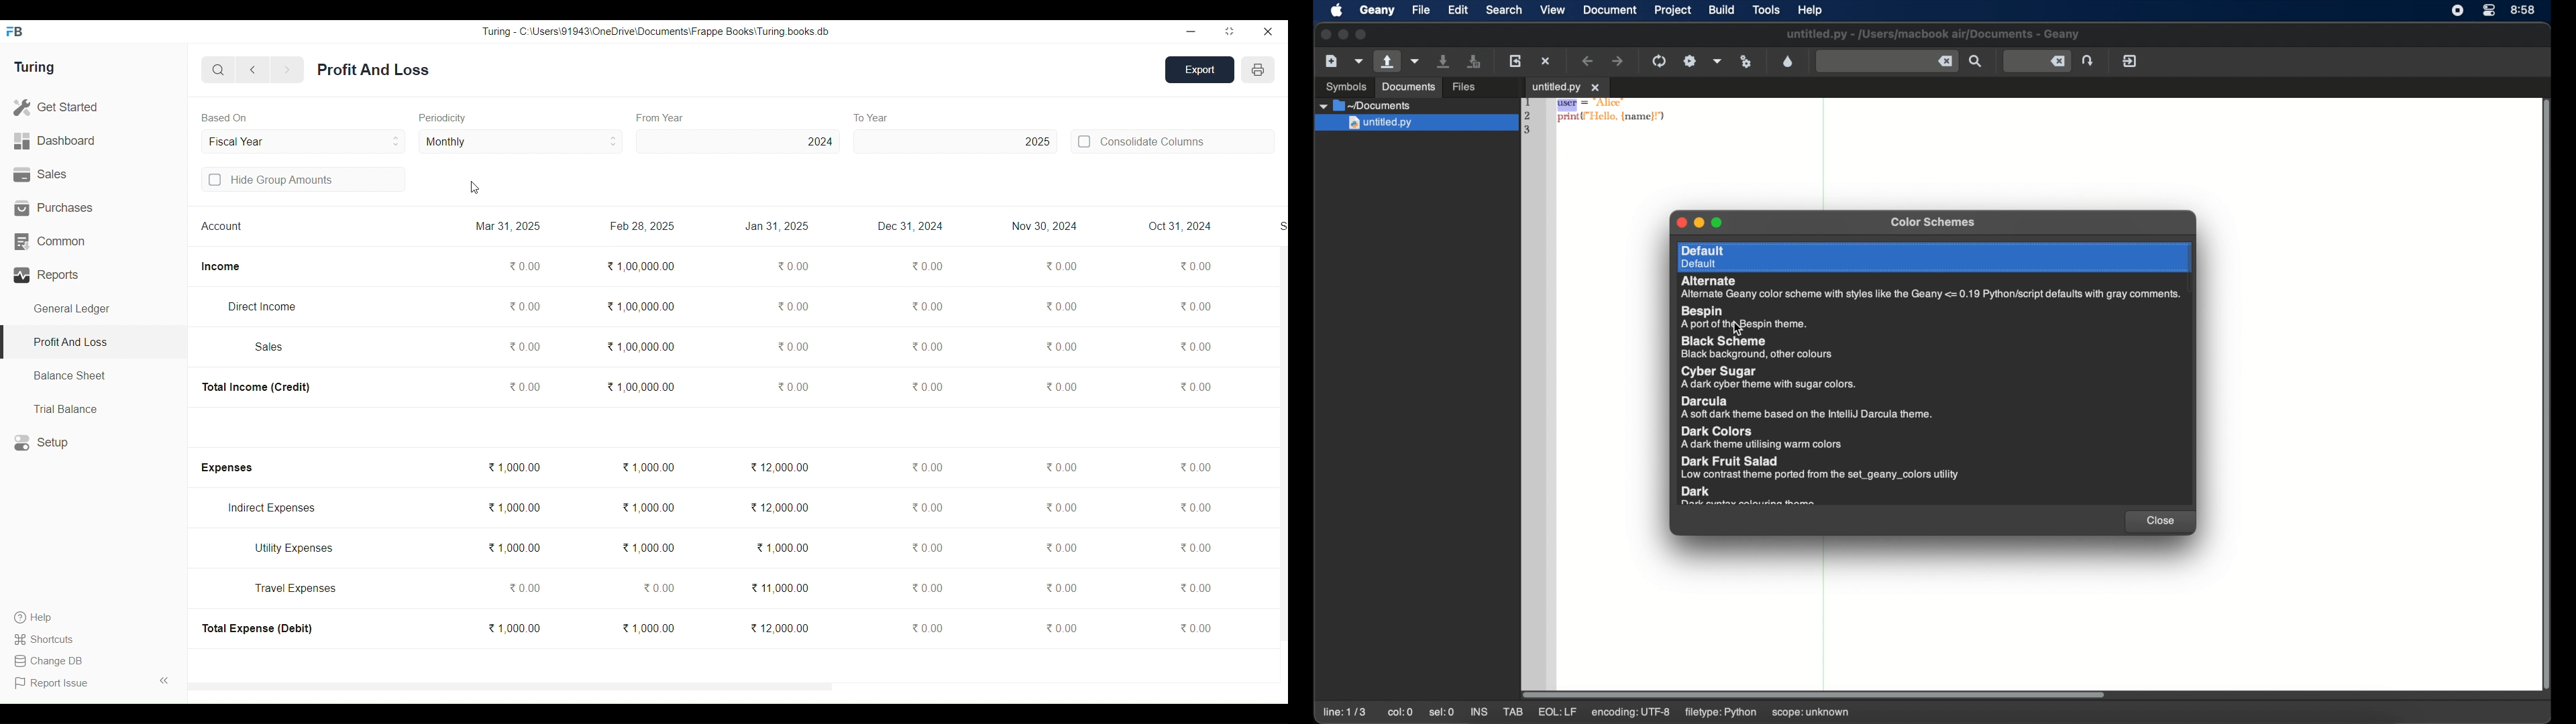 Image resolution: width=2576 pixels, height=728 pixels. What do you see at coordinates (164, 680) in the screenshot?
I see `Collapse` at bounding box center [164, 680].